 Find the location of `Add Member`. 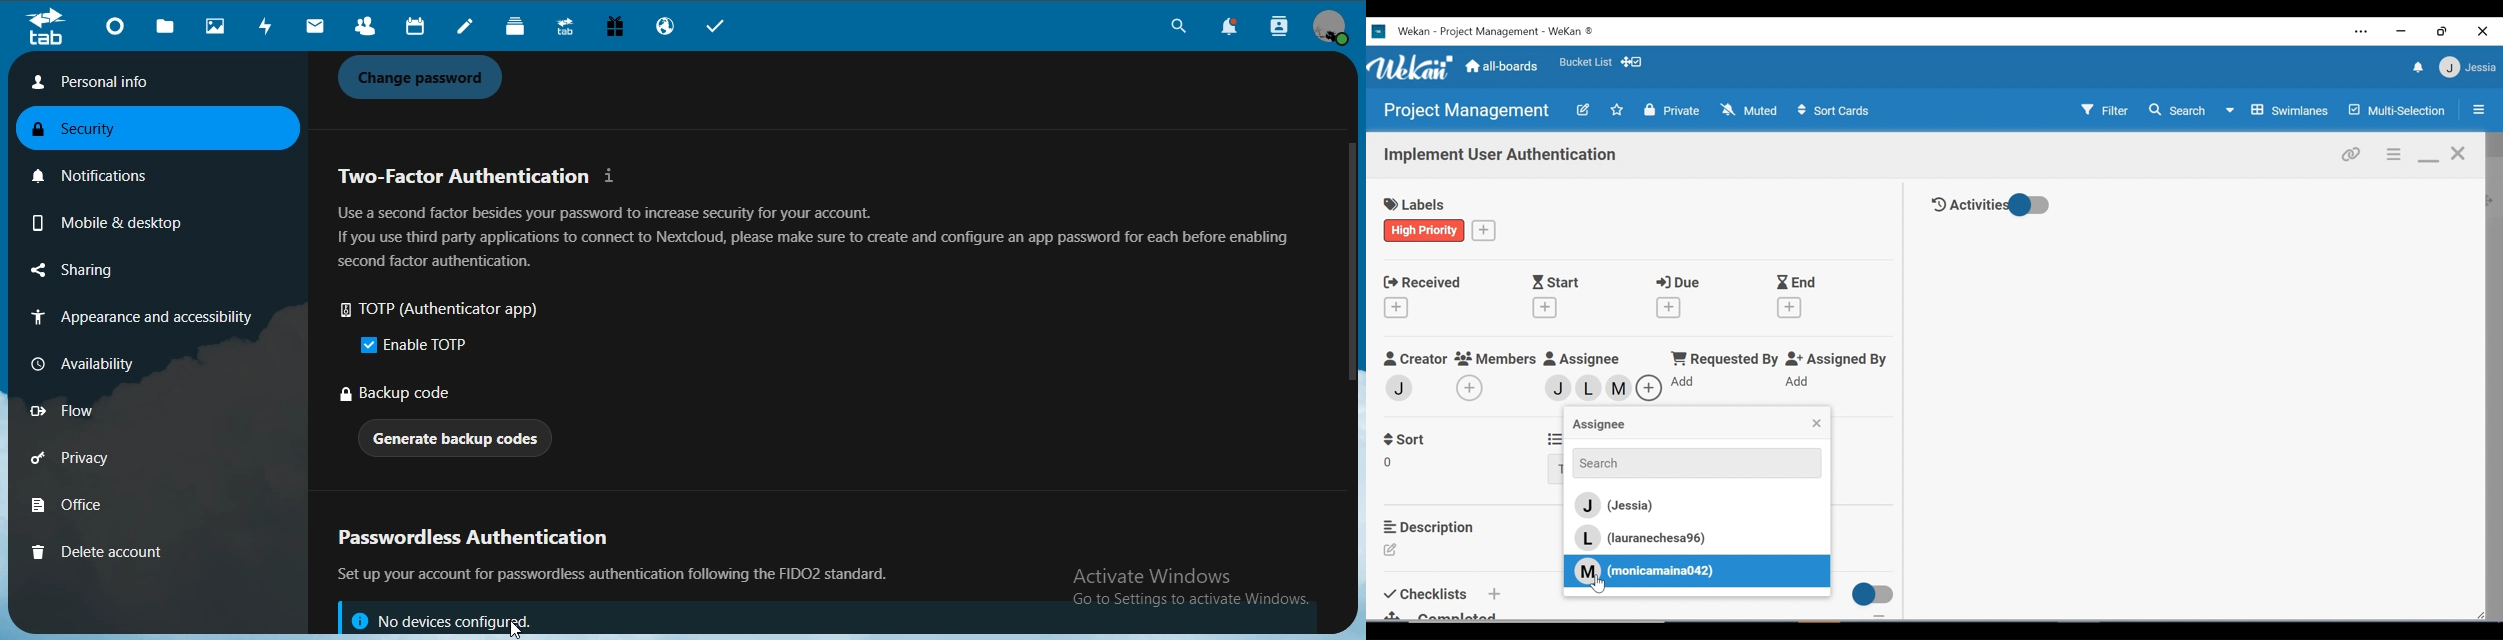

Add Member is located at coordinates (1472, 388).